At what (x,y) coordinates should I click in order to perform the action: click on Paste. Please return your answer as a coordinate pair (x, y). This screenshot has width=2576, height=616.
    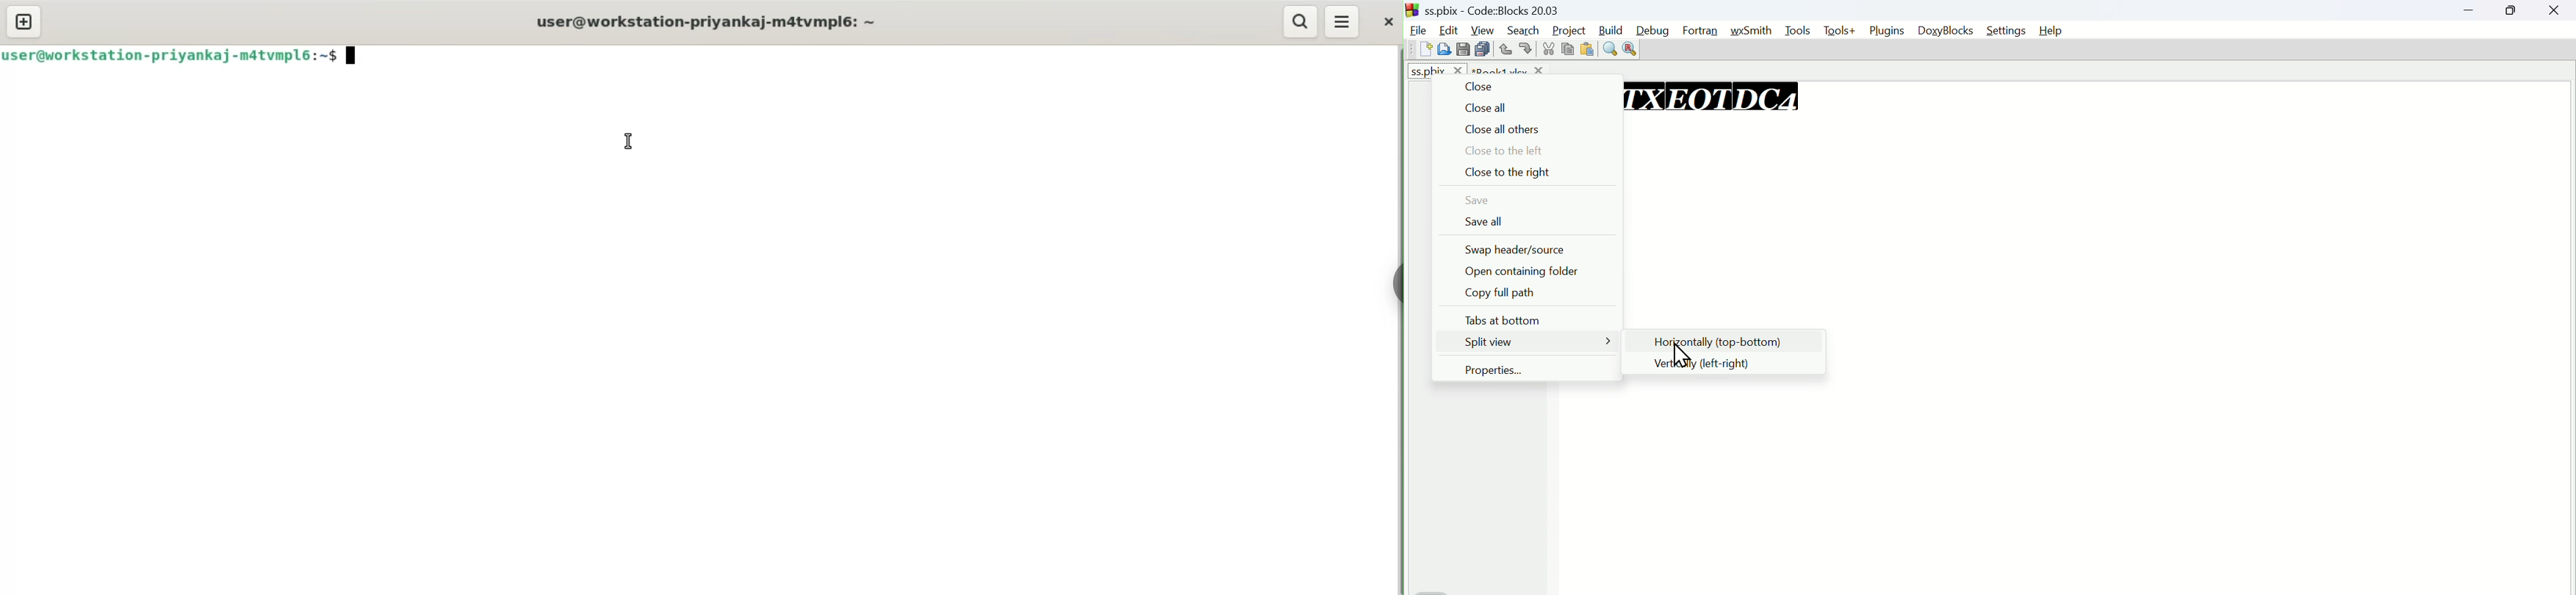
    Looking at the image, I should click on (1483, 49).